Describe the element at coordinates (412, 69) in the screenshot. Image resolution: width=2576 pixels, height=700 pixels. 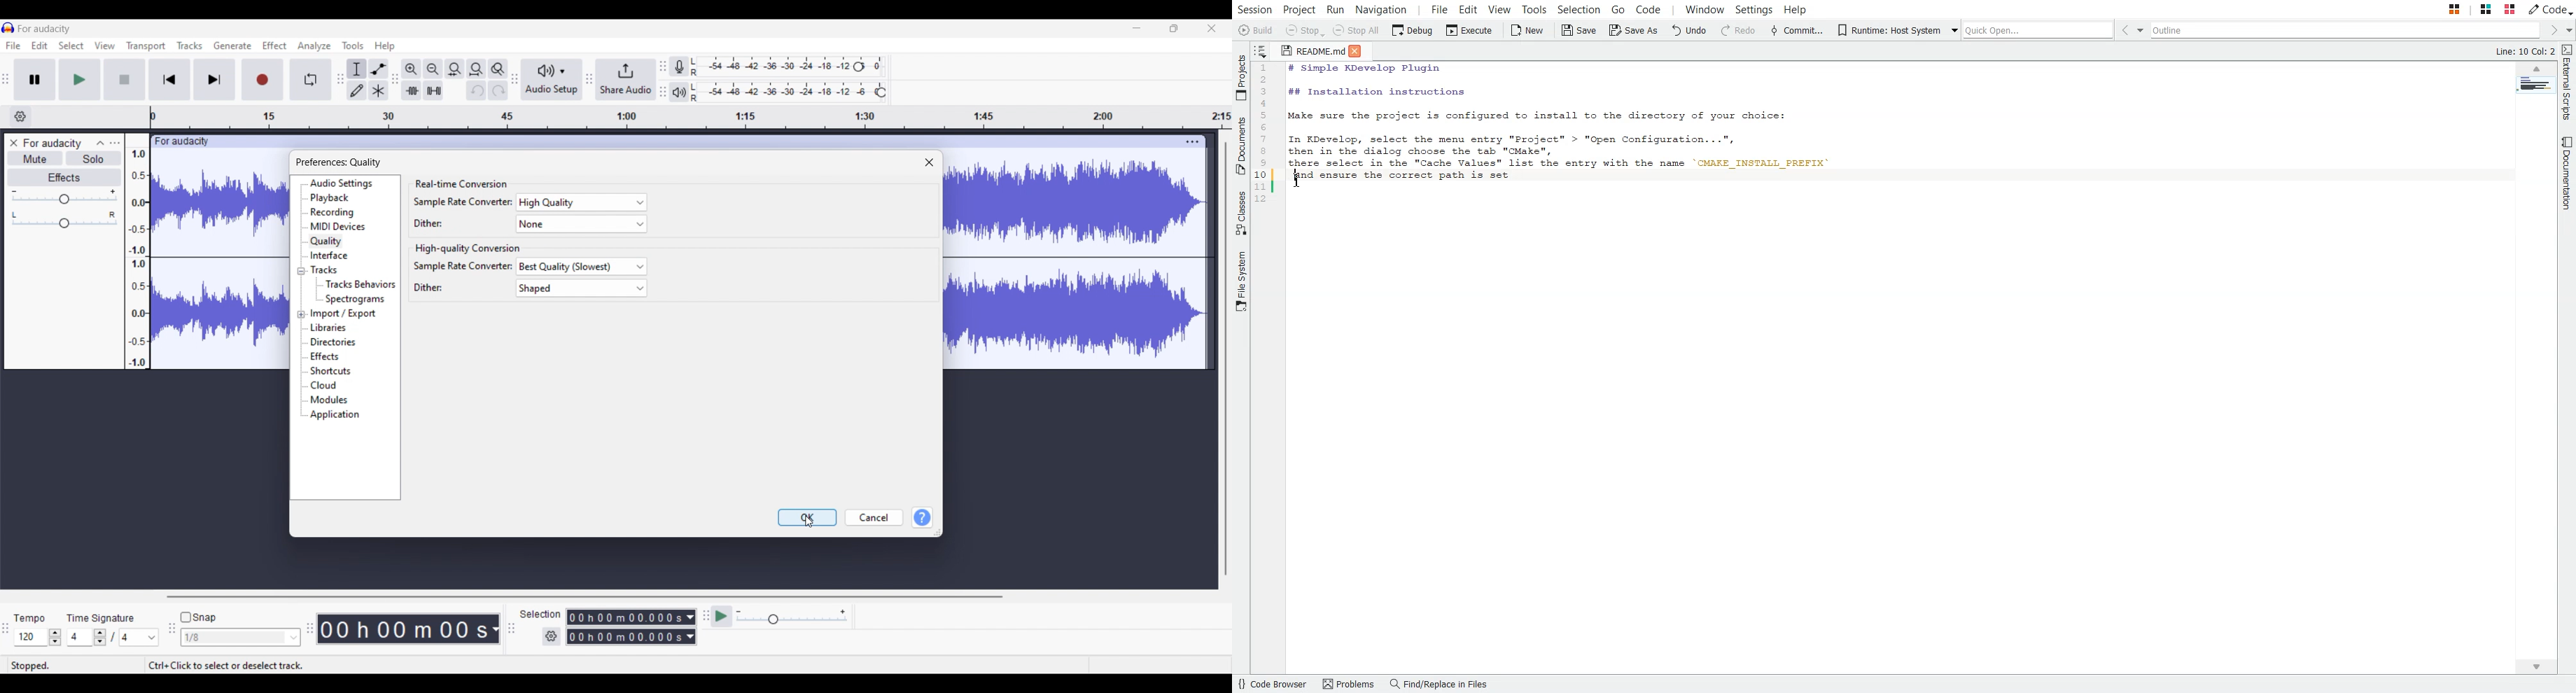
I see `Zoom in` at that location.